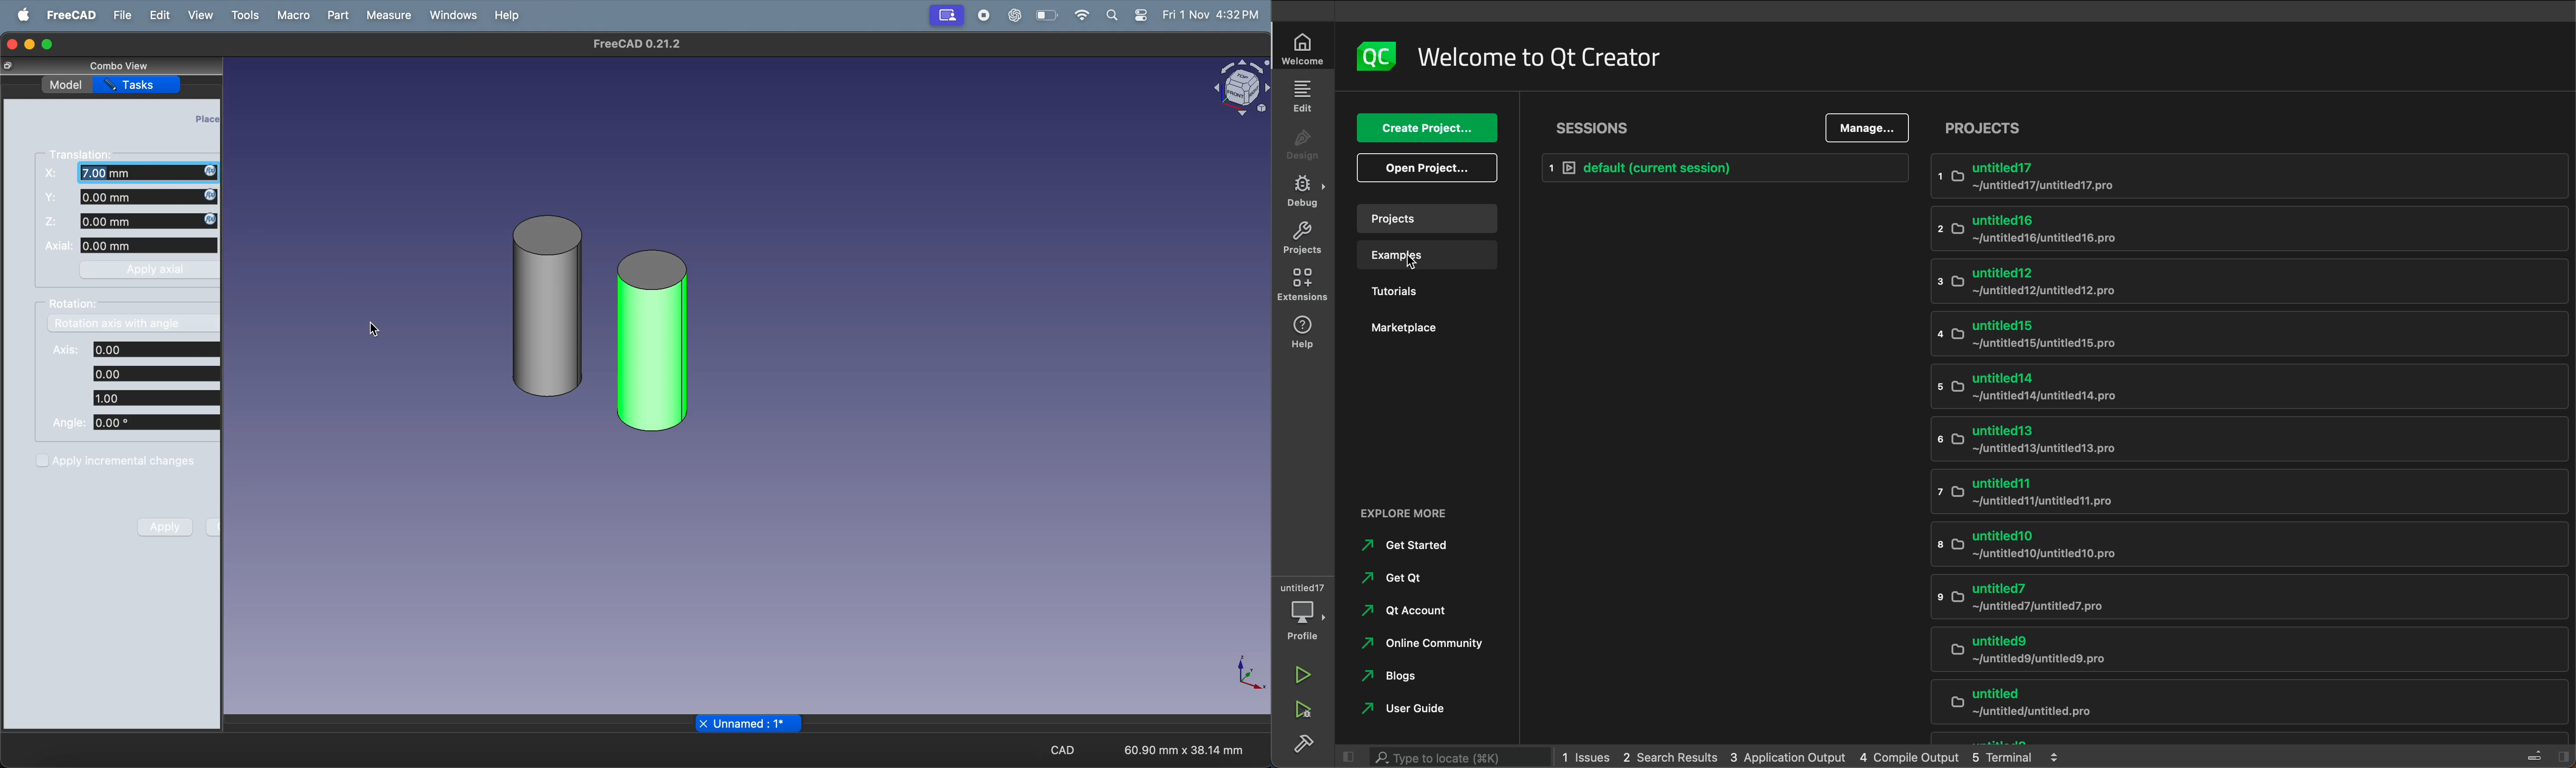  Describe the element at coordinates (2021, 757) in the screenshot. I see `terminal` at that location.